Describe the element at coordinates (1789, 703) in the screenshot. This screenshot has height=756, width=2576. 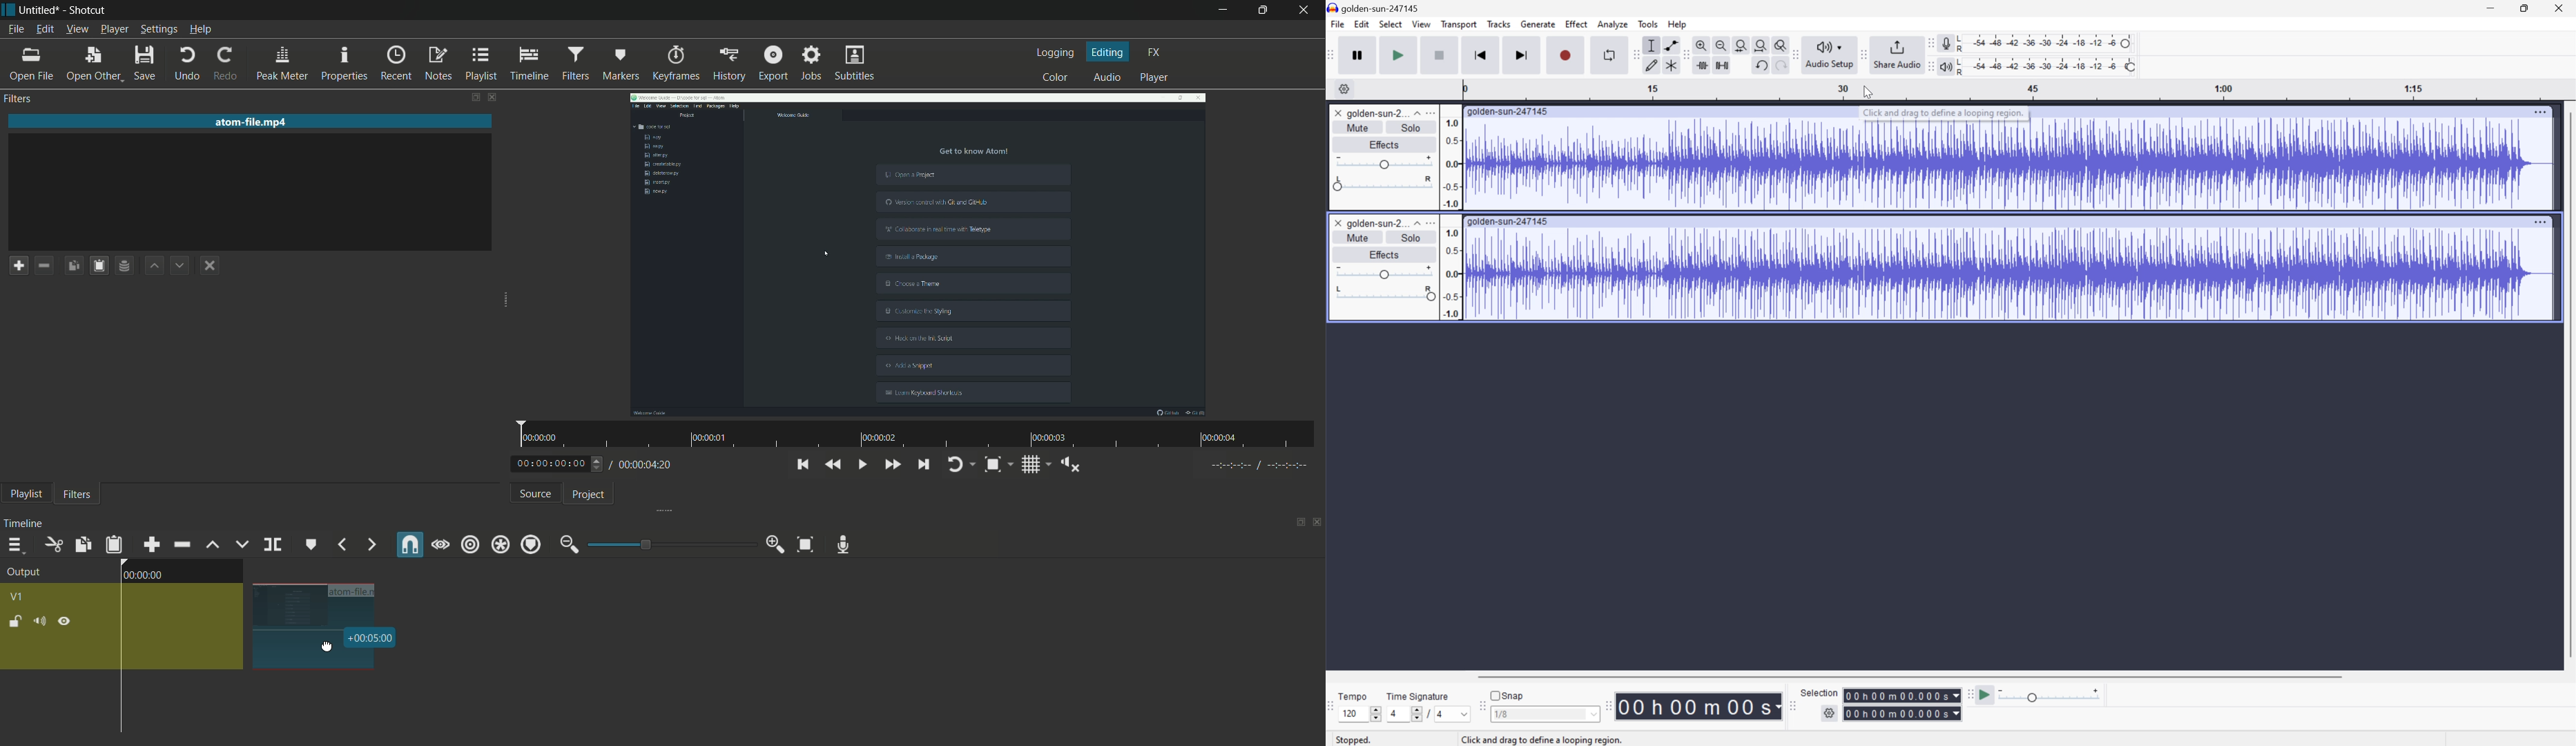
I see `Audacity selection toolbar` at that location.